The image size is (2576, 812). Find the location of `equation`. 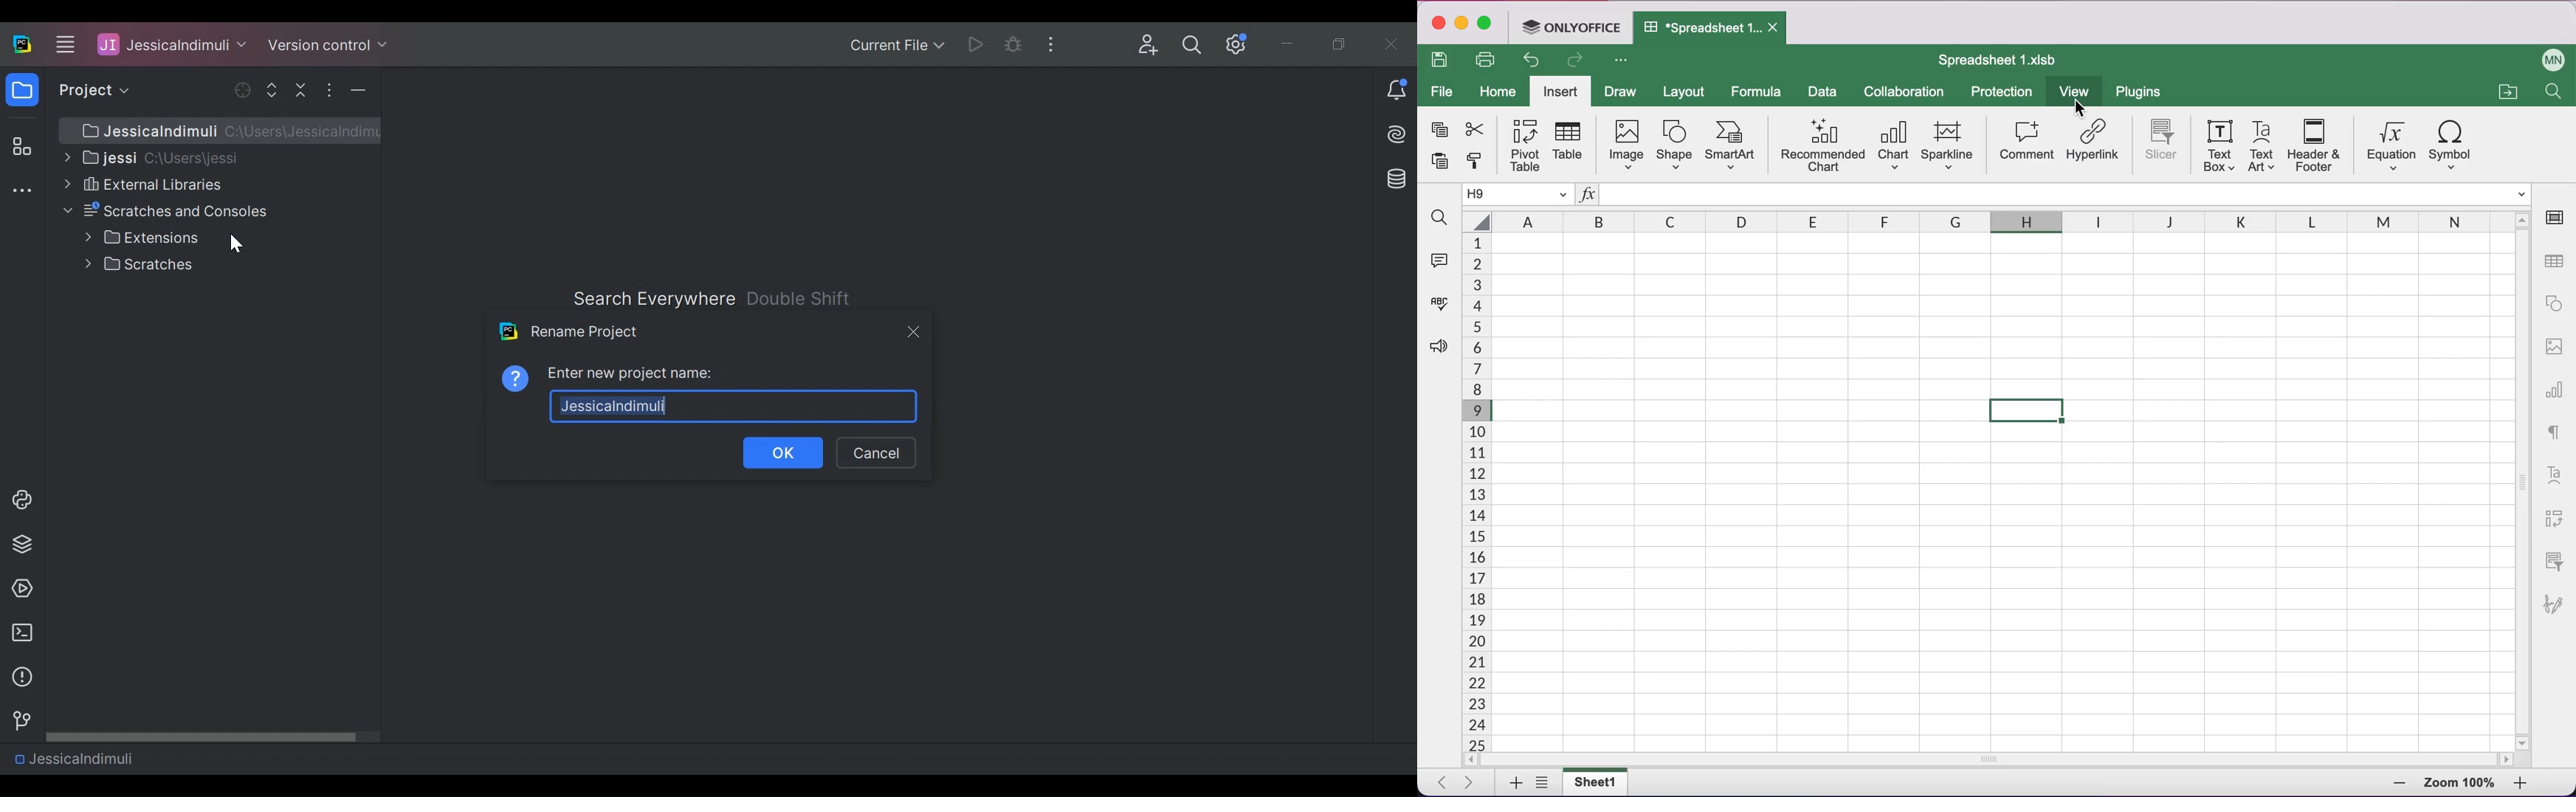

equation is located at coordinates (2388, 148).